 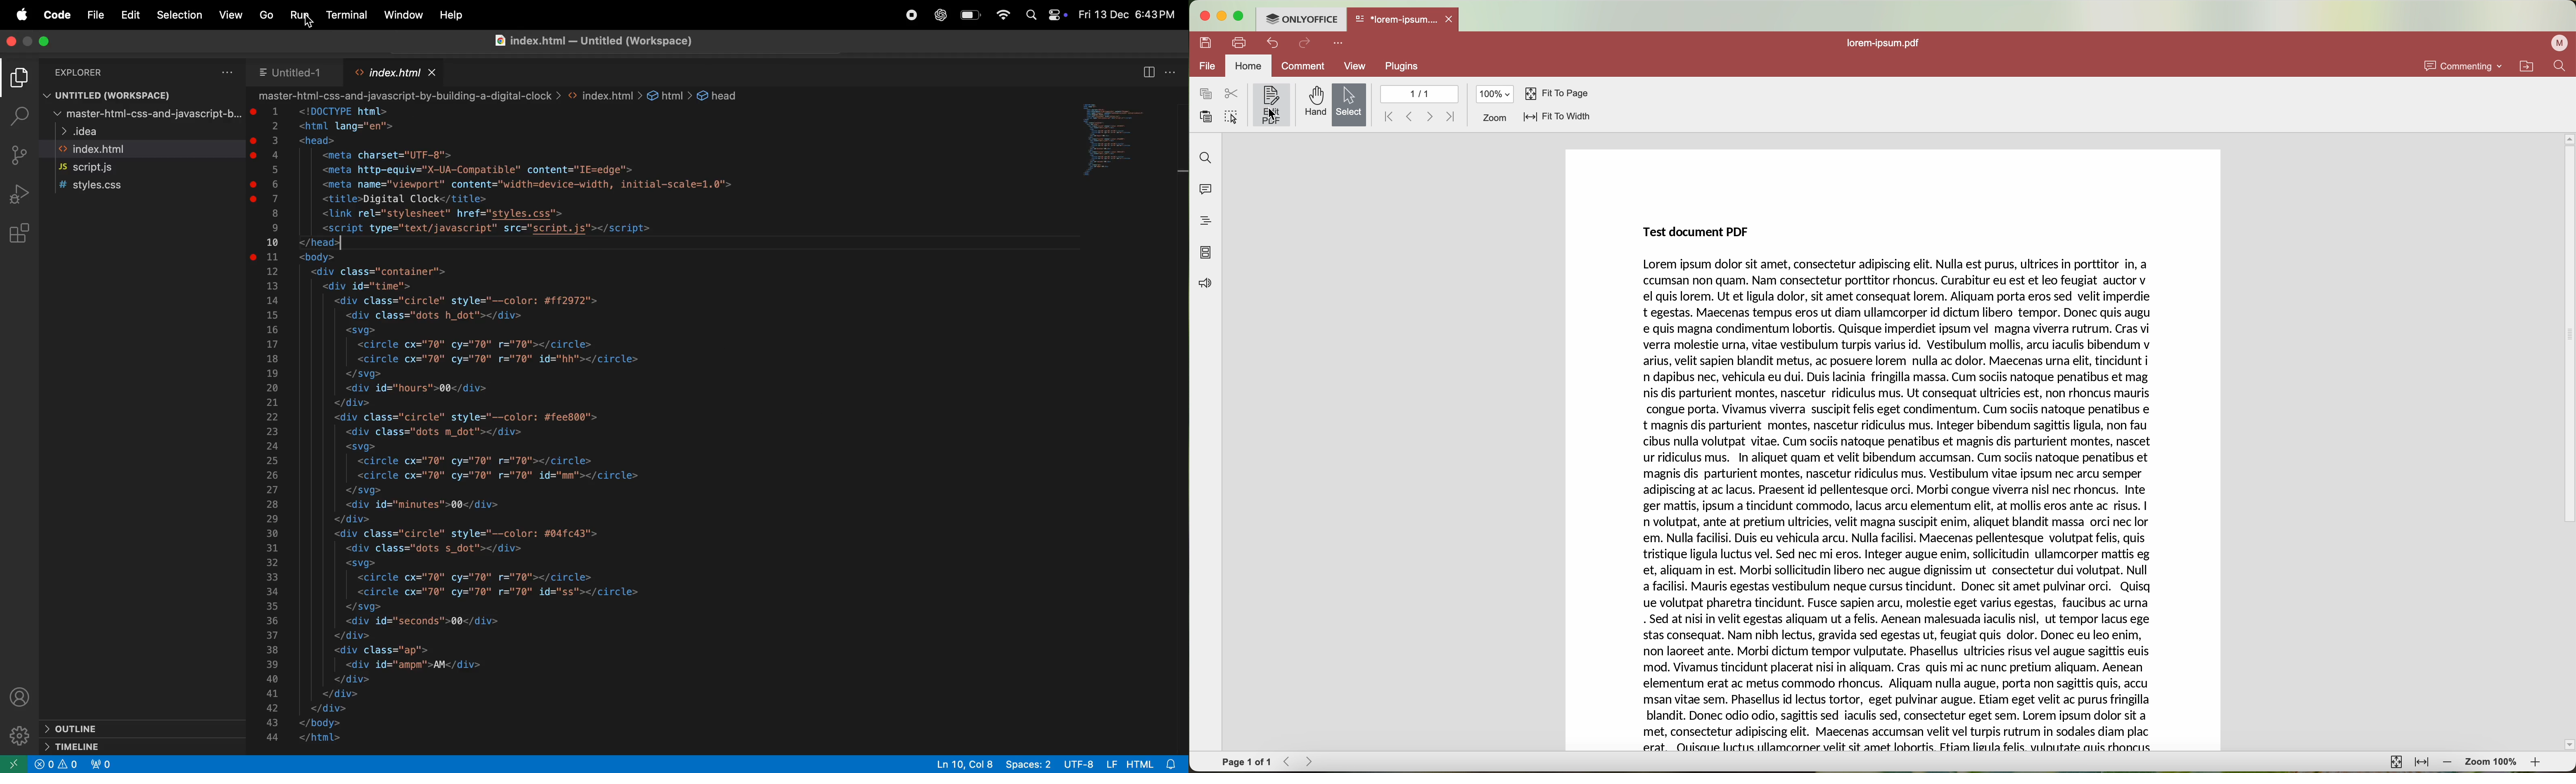 What do you see at coordinates (2422, 763) in the screenshot?
I see `fit to width` at bounding box center [2422, 763].